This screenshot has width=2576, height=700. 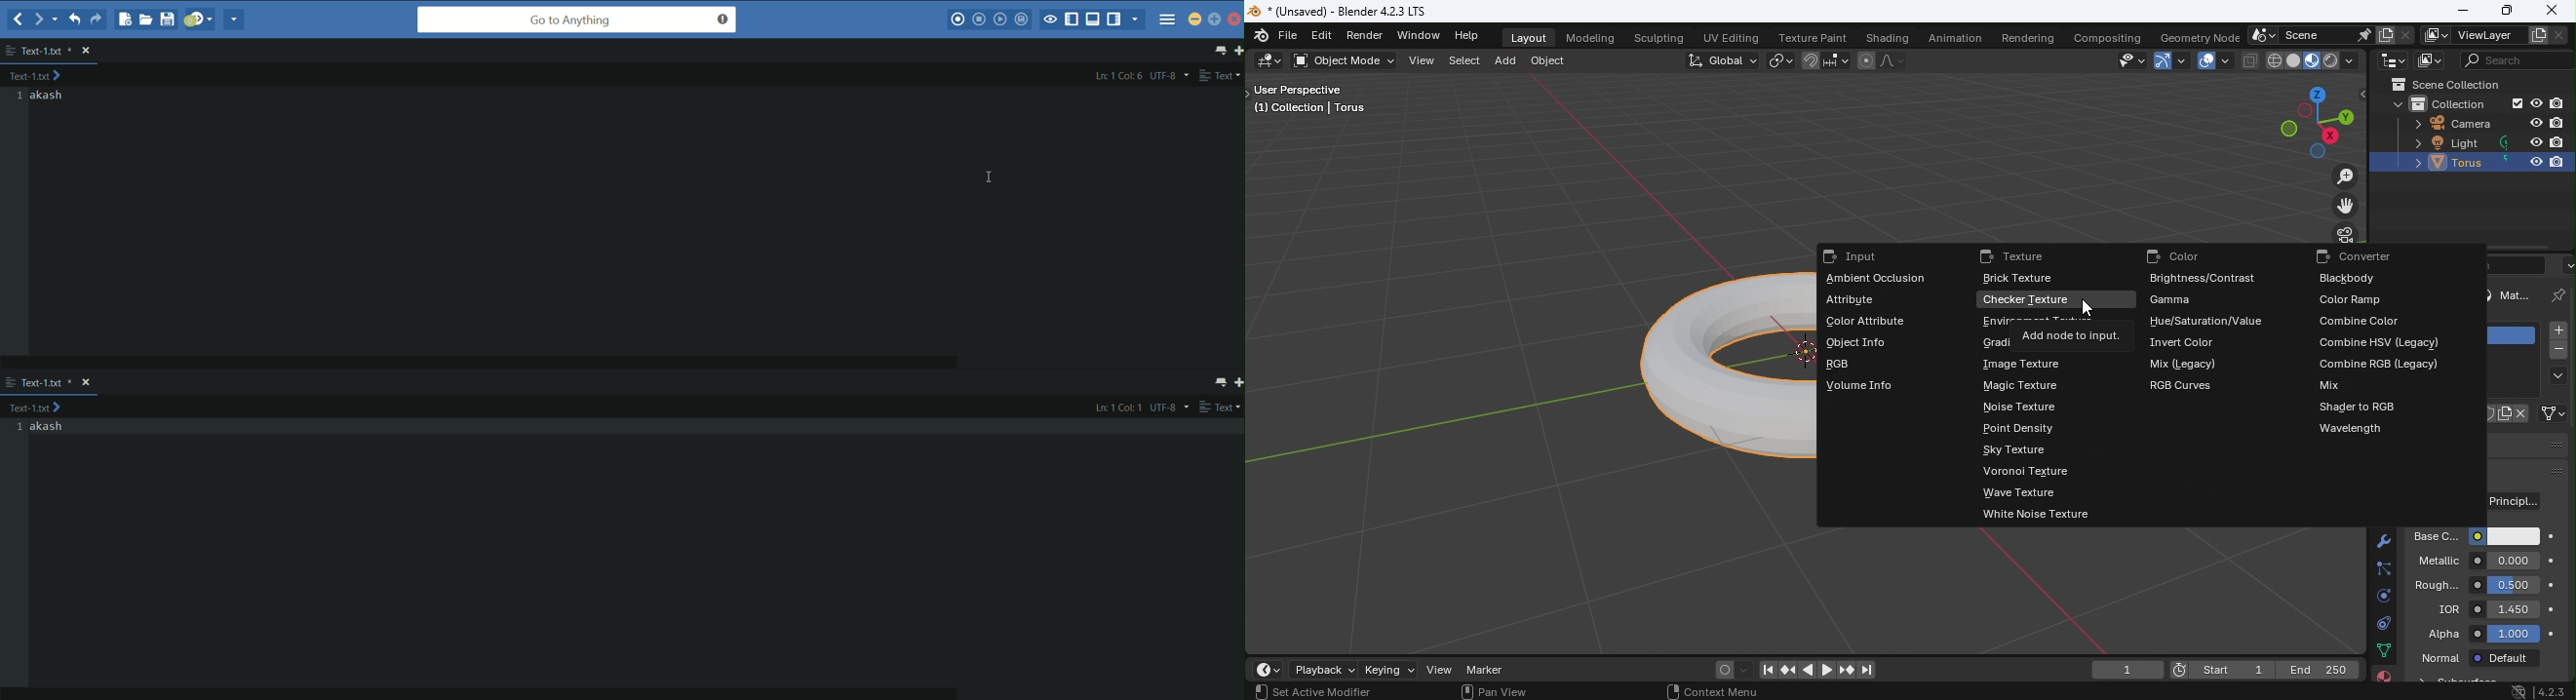 What do you see at coordinates (2018, 365) in the screenshot?
I see `Image texture` at bounding box center [2018, 365].